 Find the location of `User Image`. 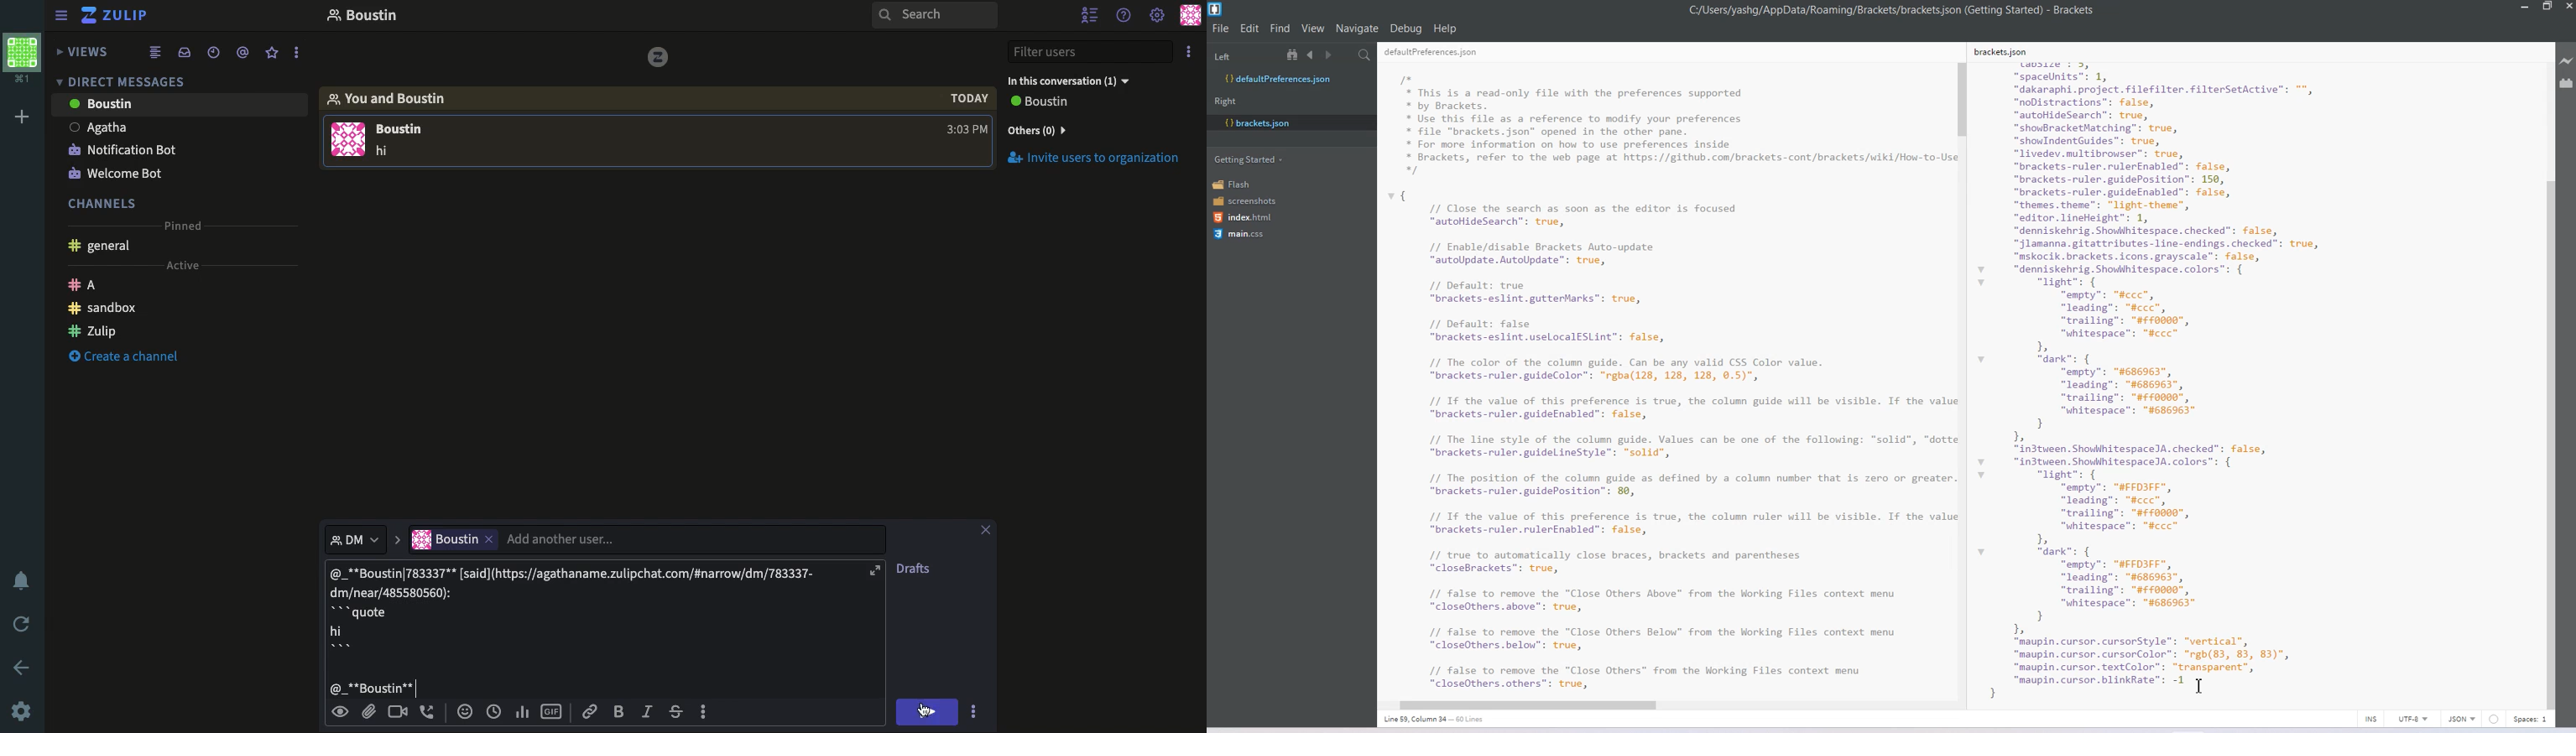

User Image is located at coordinates (348, 143).